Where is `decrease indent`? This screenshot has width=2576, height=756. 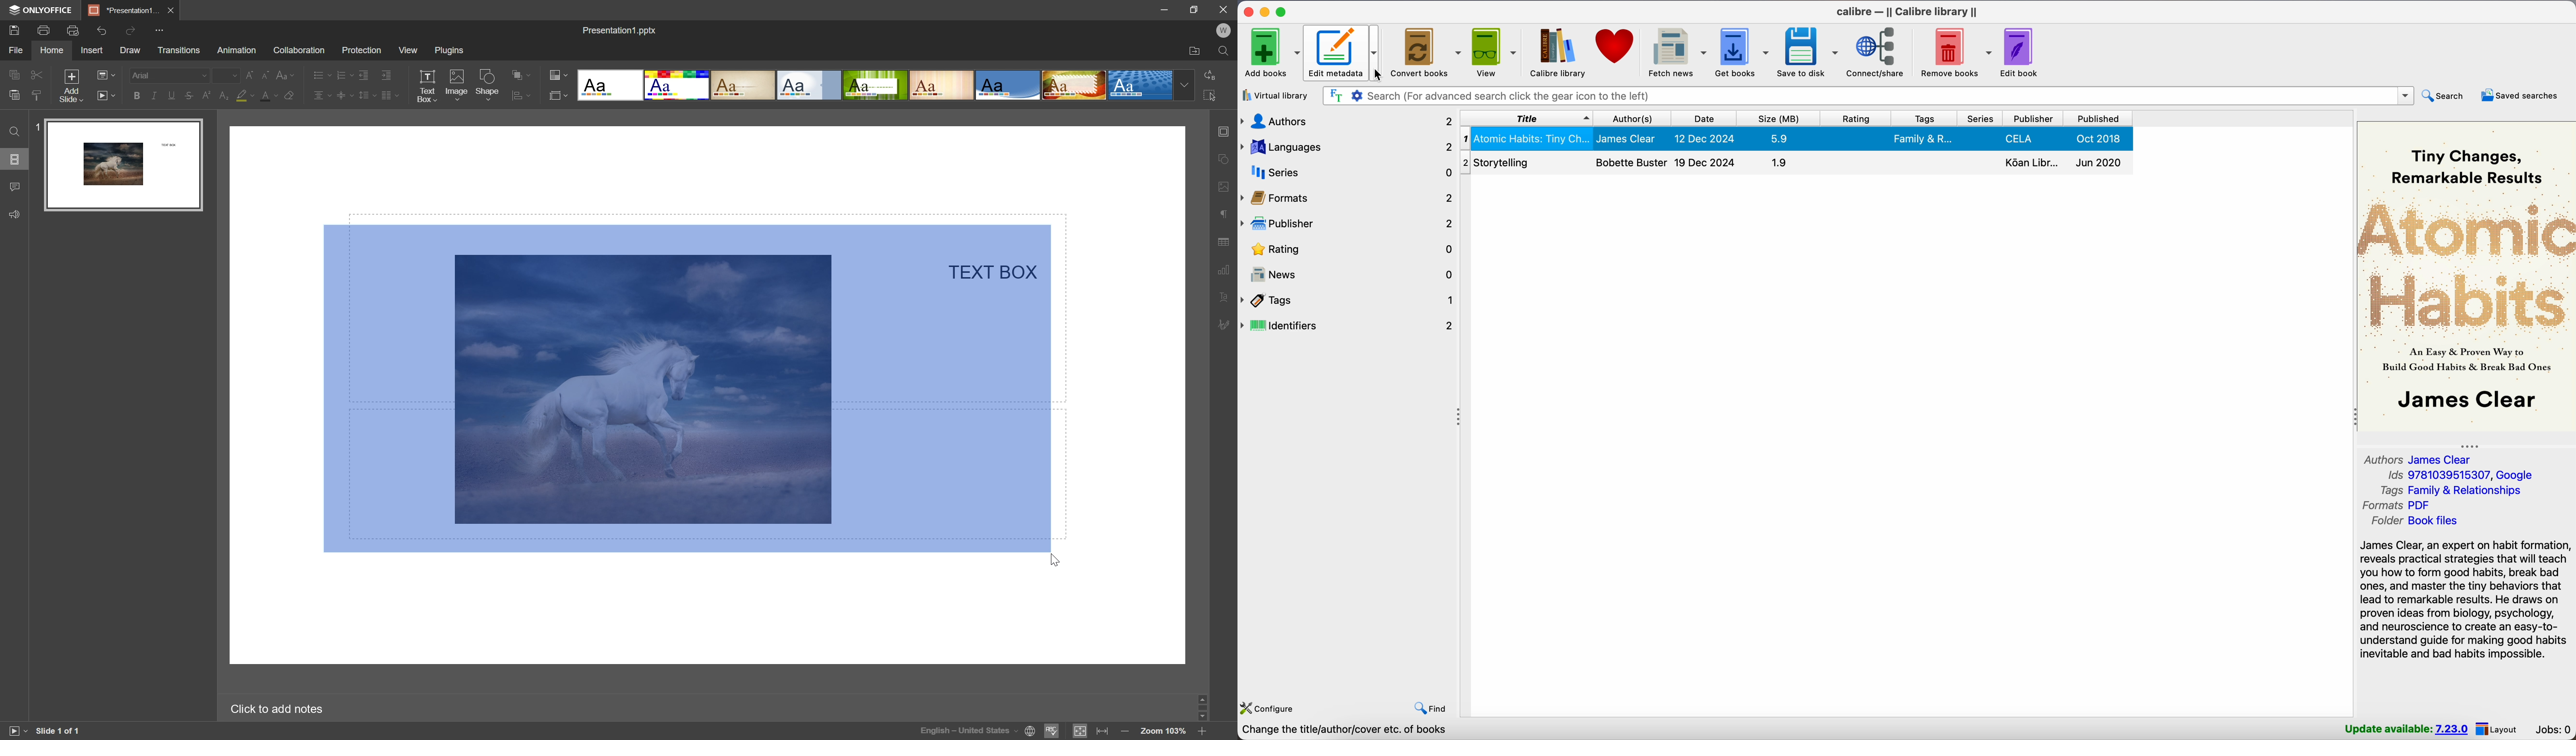 decrease indent is located at coordinates (364, 75).